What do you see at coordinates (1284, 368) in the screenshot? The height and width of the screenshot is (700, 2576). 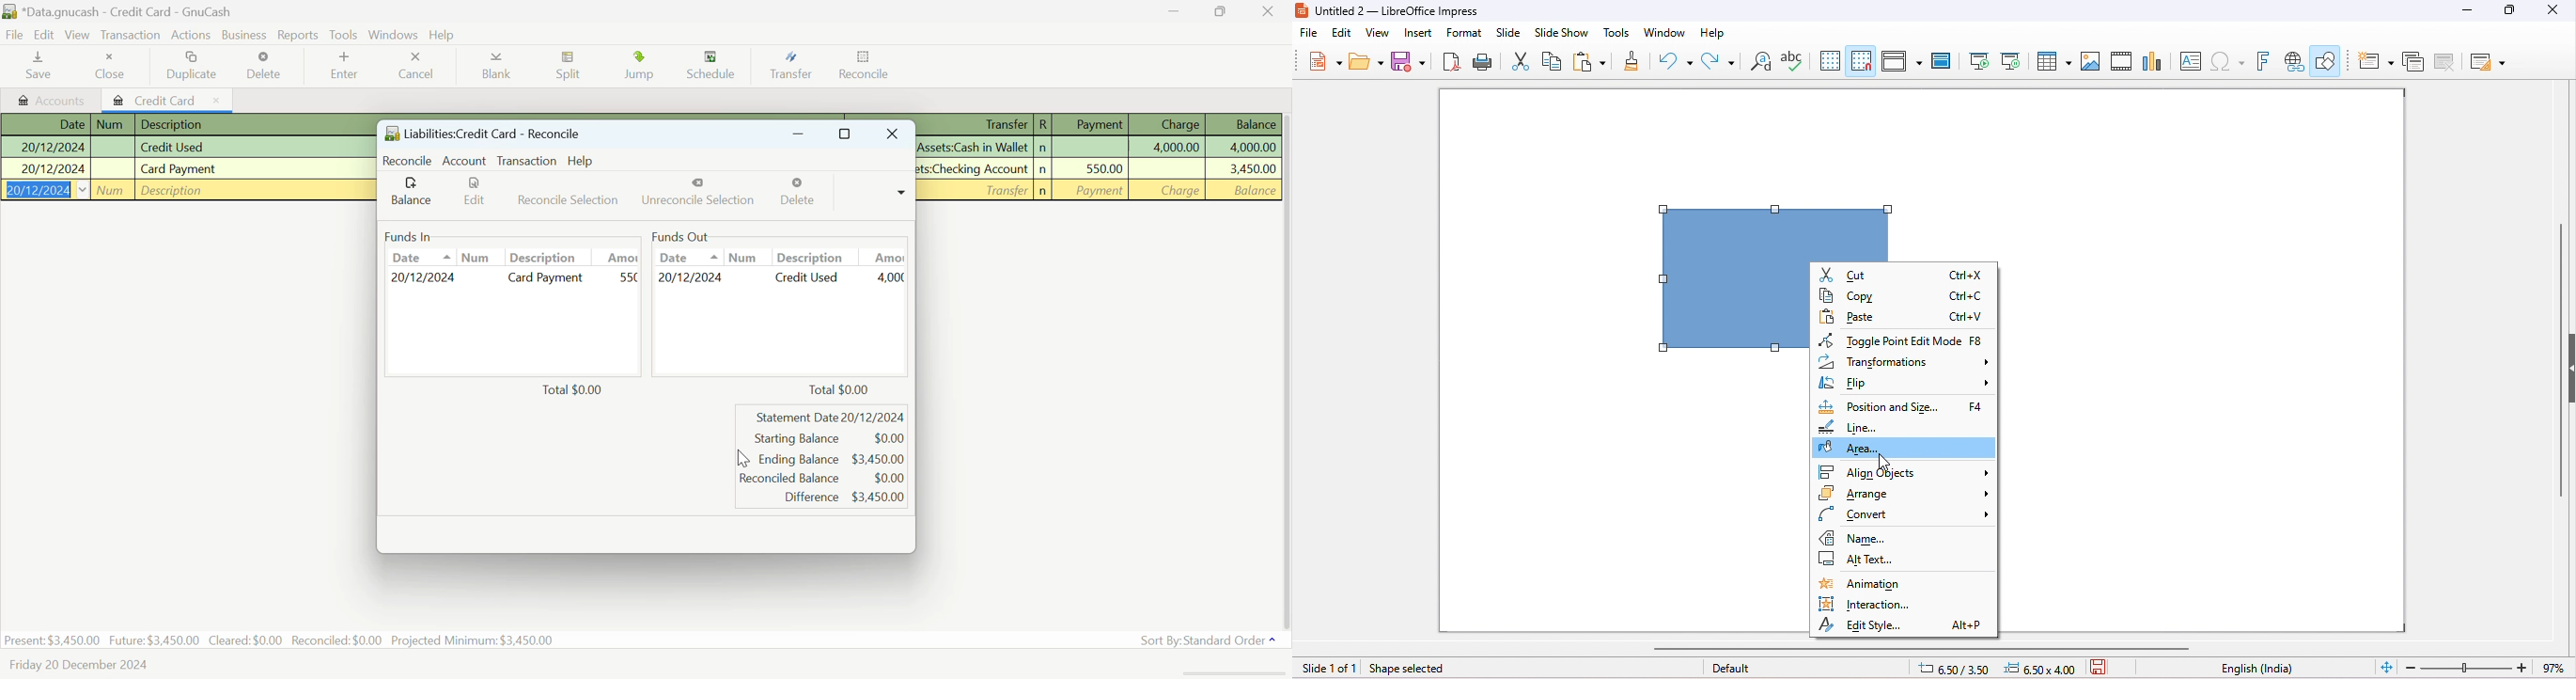 I see `Scroll Bar` at bounding box center [1284, 368].